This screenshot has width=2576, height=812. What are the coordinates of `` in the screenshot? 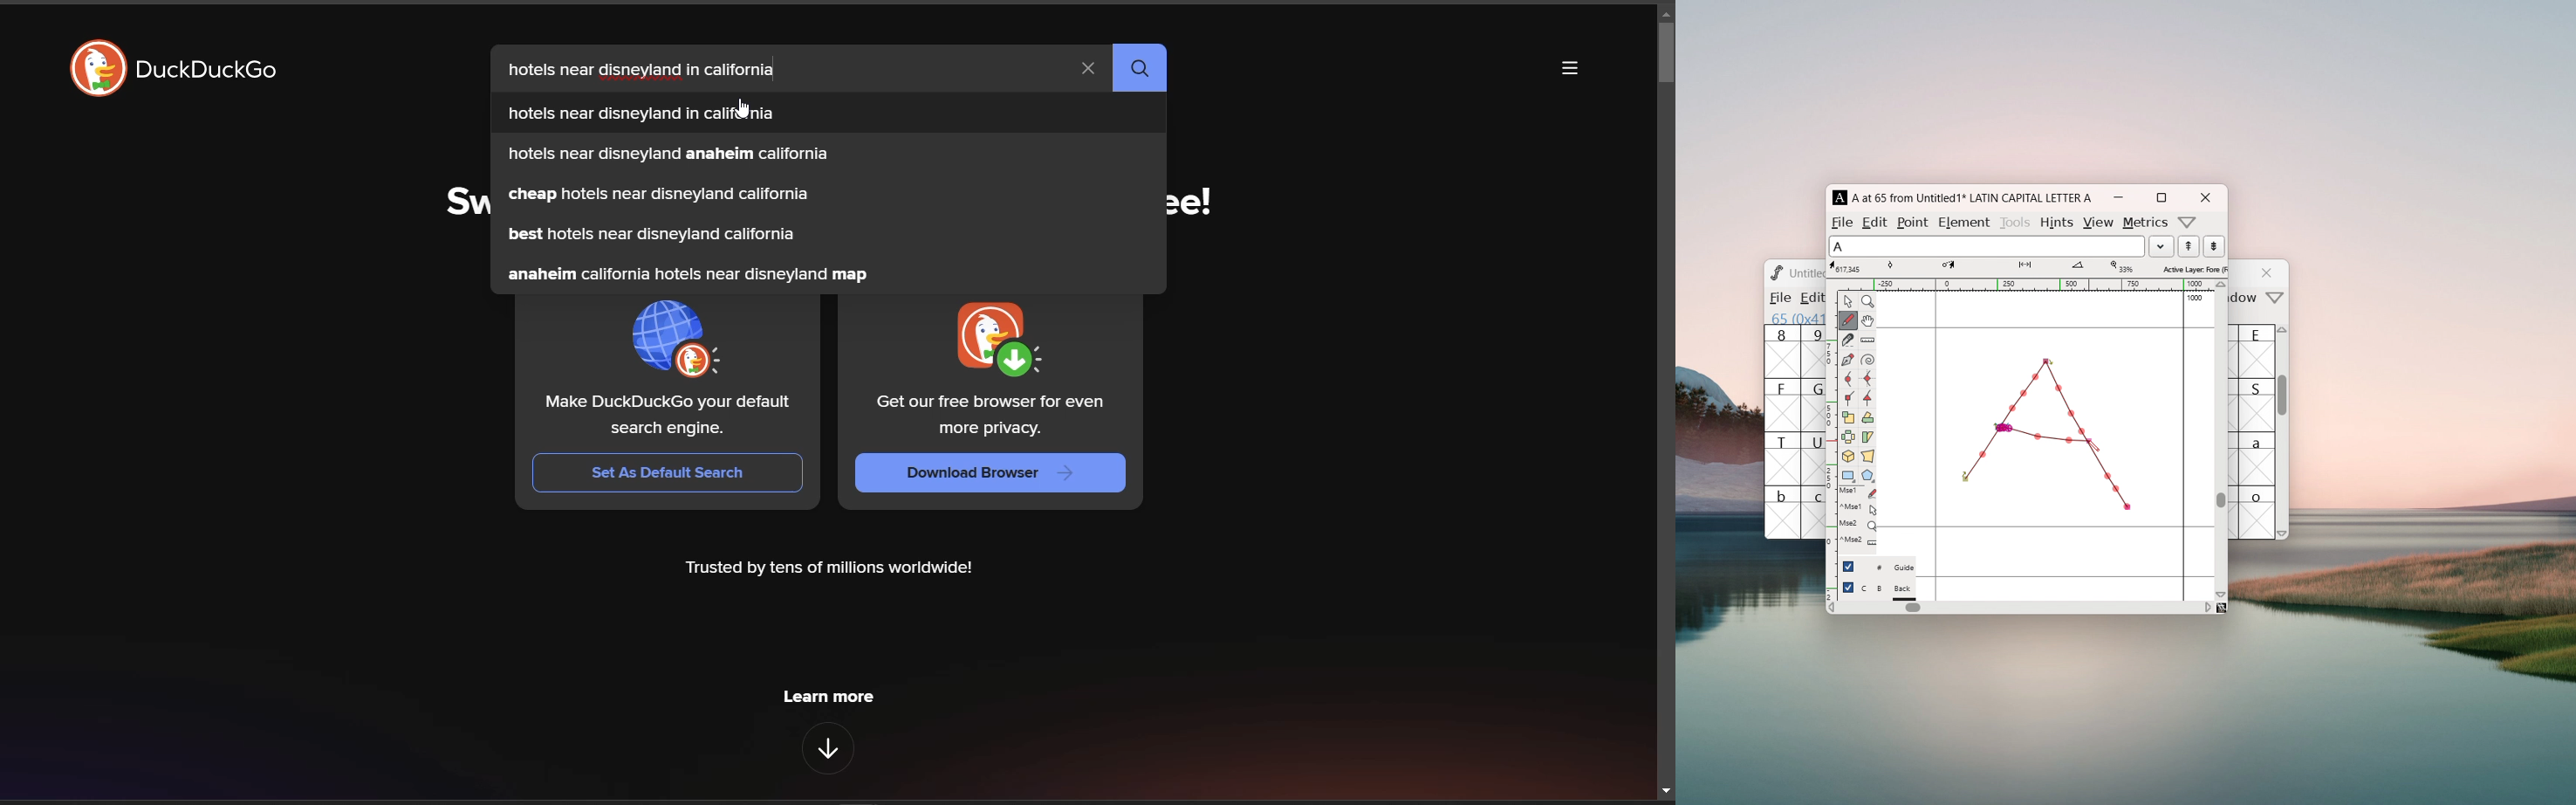 It's located at (1810, 299).